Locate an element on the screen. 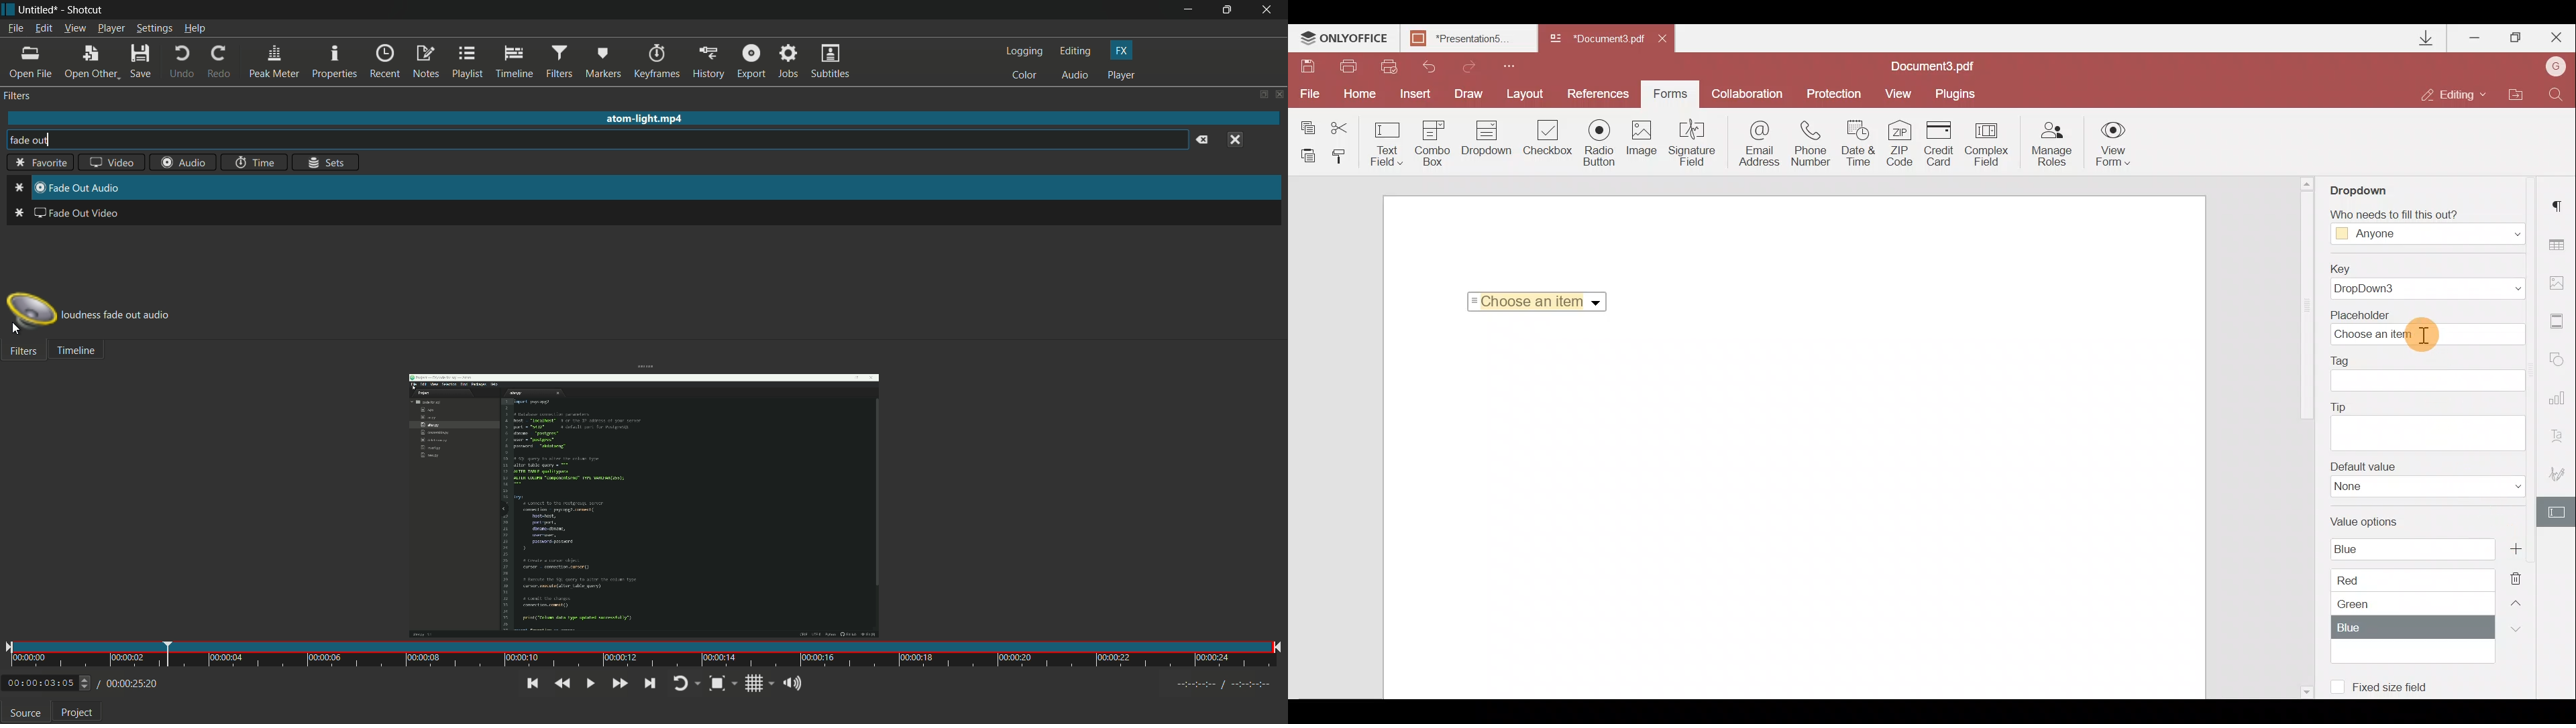 This screenshot has height=728, width=2576. fade out video is located at coordinates (65, 216).